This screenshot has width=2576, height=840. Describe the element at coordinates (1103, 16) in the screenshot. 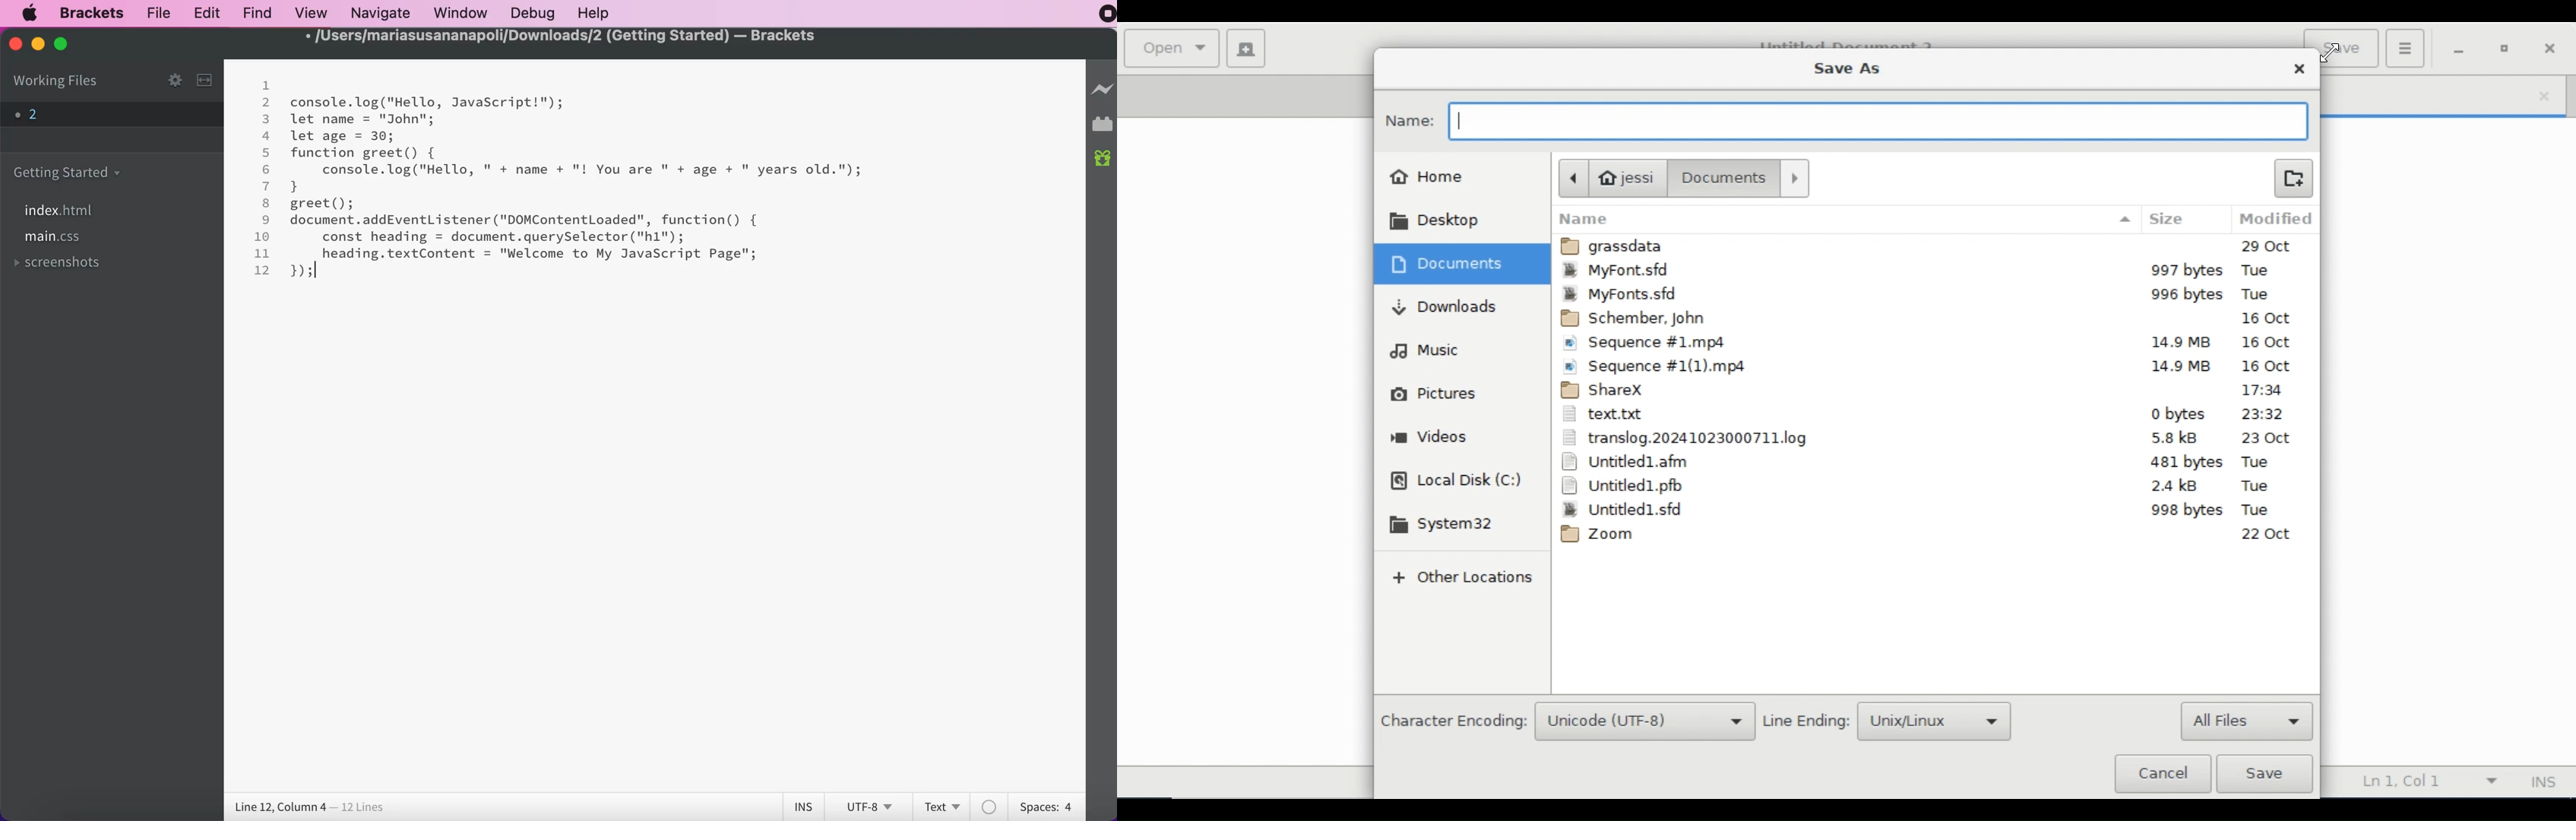

I see `recording stopped` at that location.